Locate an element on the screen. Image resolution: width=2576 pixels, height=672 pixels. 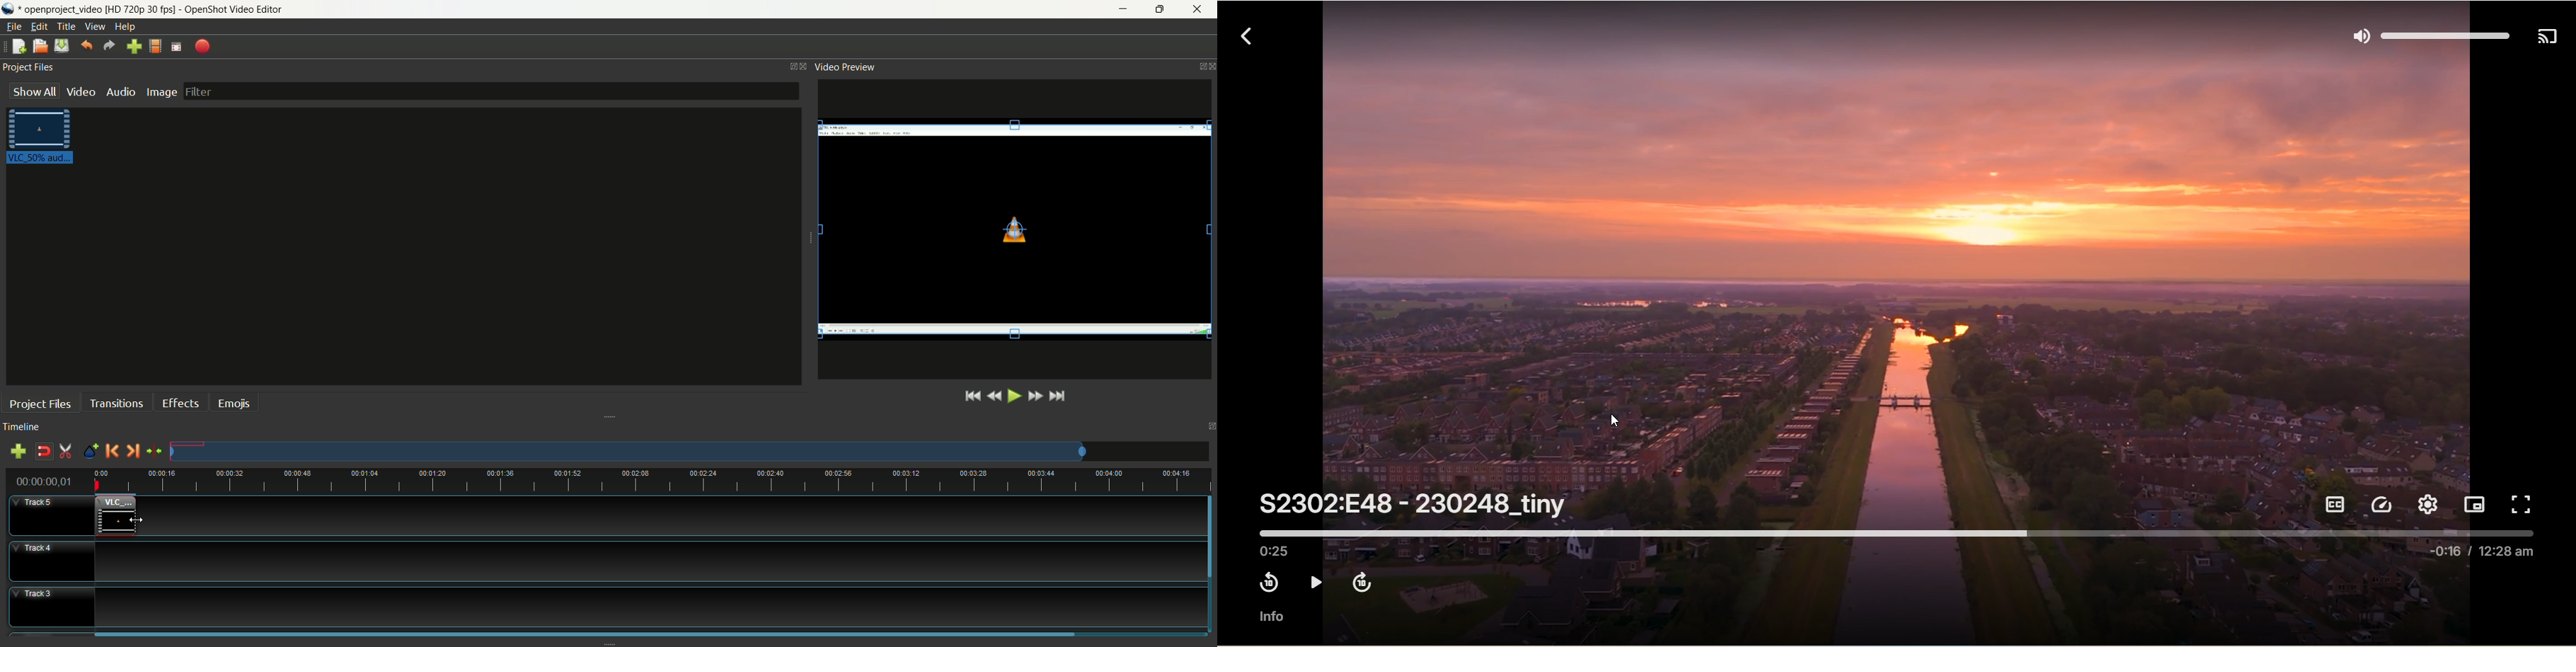
timeline is located at coordinates (1899, 531).